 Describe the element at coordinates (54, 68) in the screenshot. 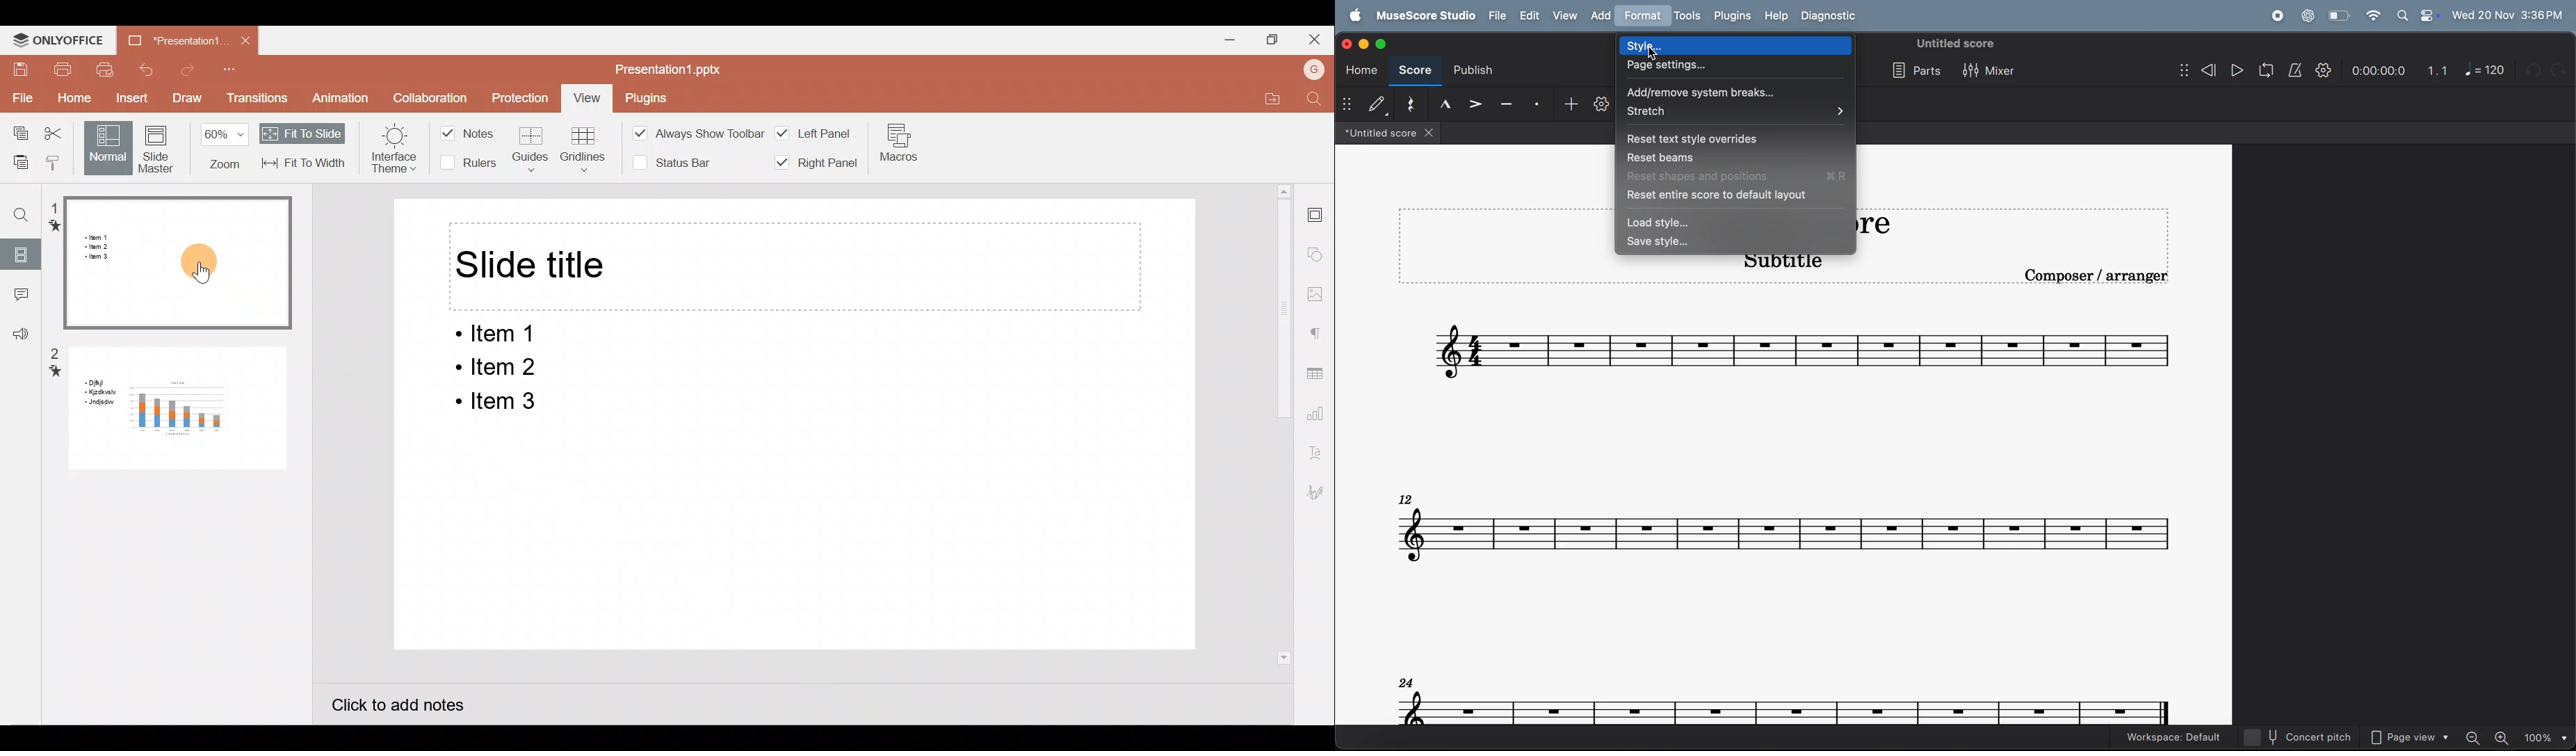

I see `Print file` at that location.